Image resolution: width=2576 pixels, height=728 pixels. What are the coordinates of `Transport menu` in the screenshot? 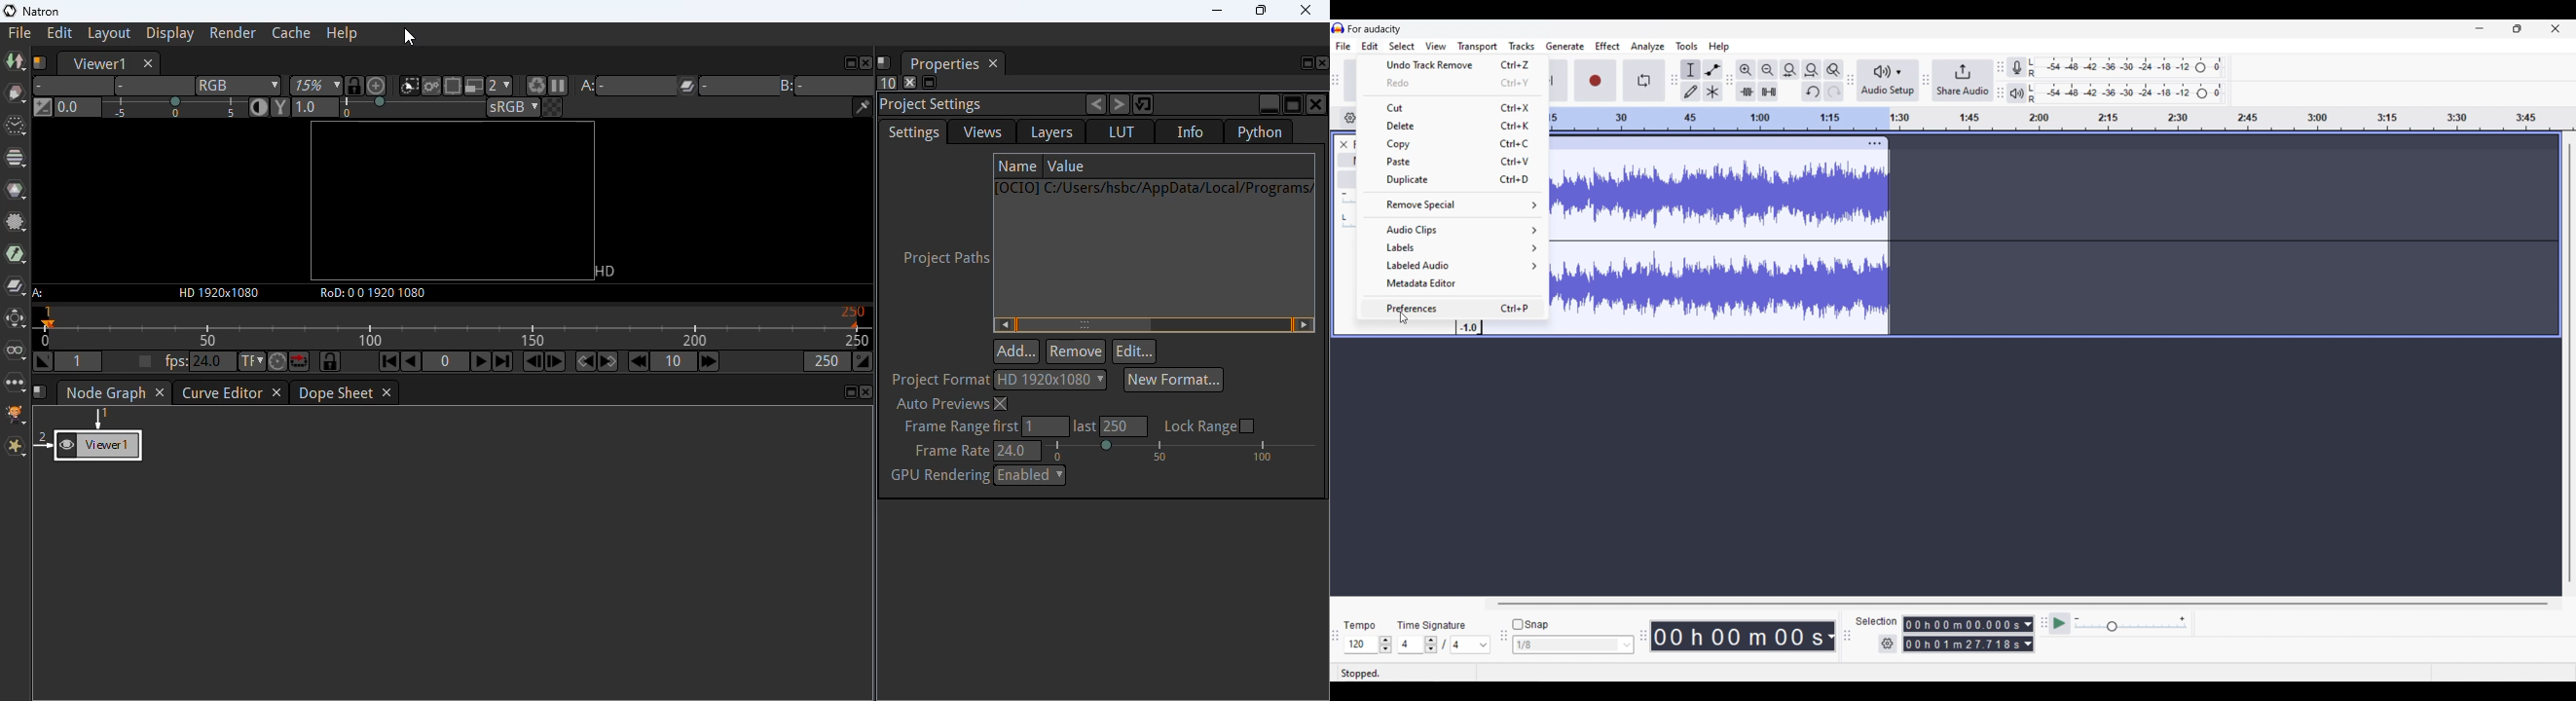 It's located at (1477, 47).